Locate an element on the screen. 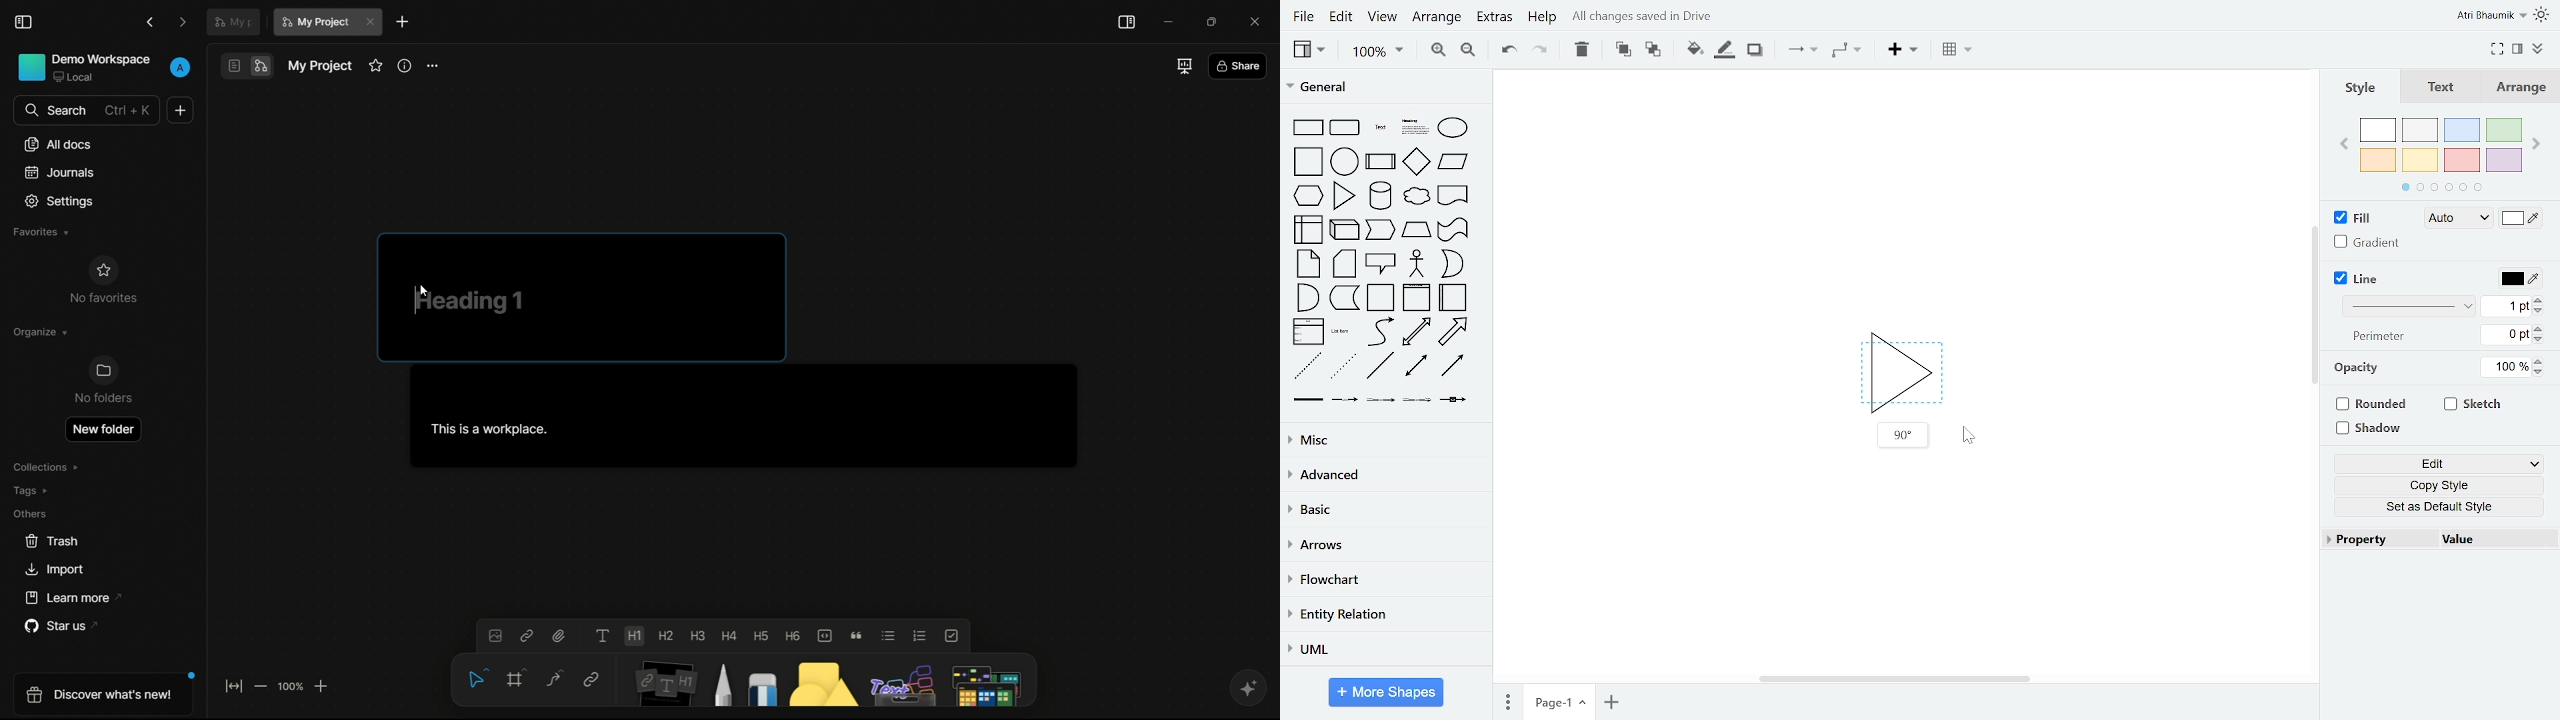 Image resolution: width=2576 pixels, height=728 pixels. new document is located at coordinates (178, 110).